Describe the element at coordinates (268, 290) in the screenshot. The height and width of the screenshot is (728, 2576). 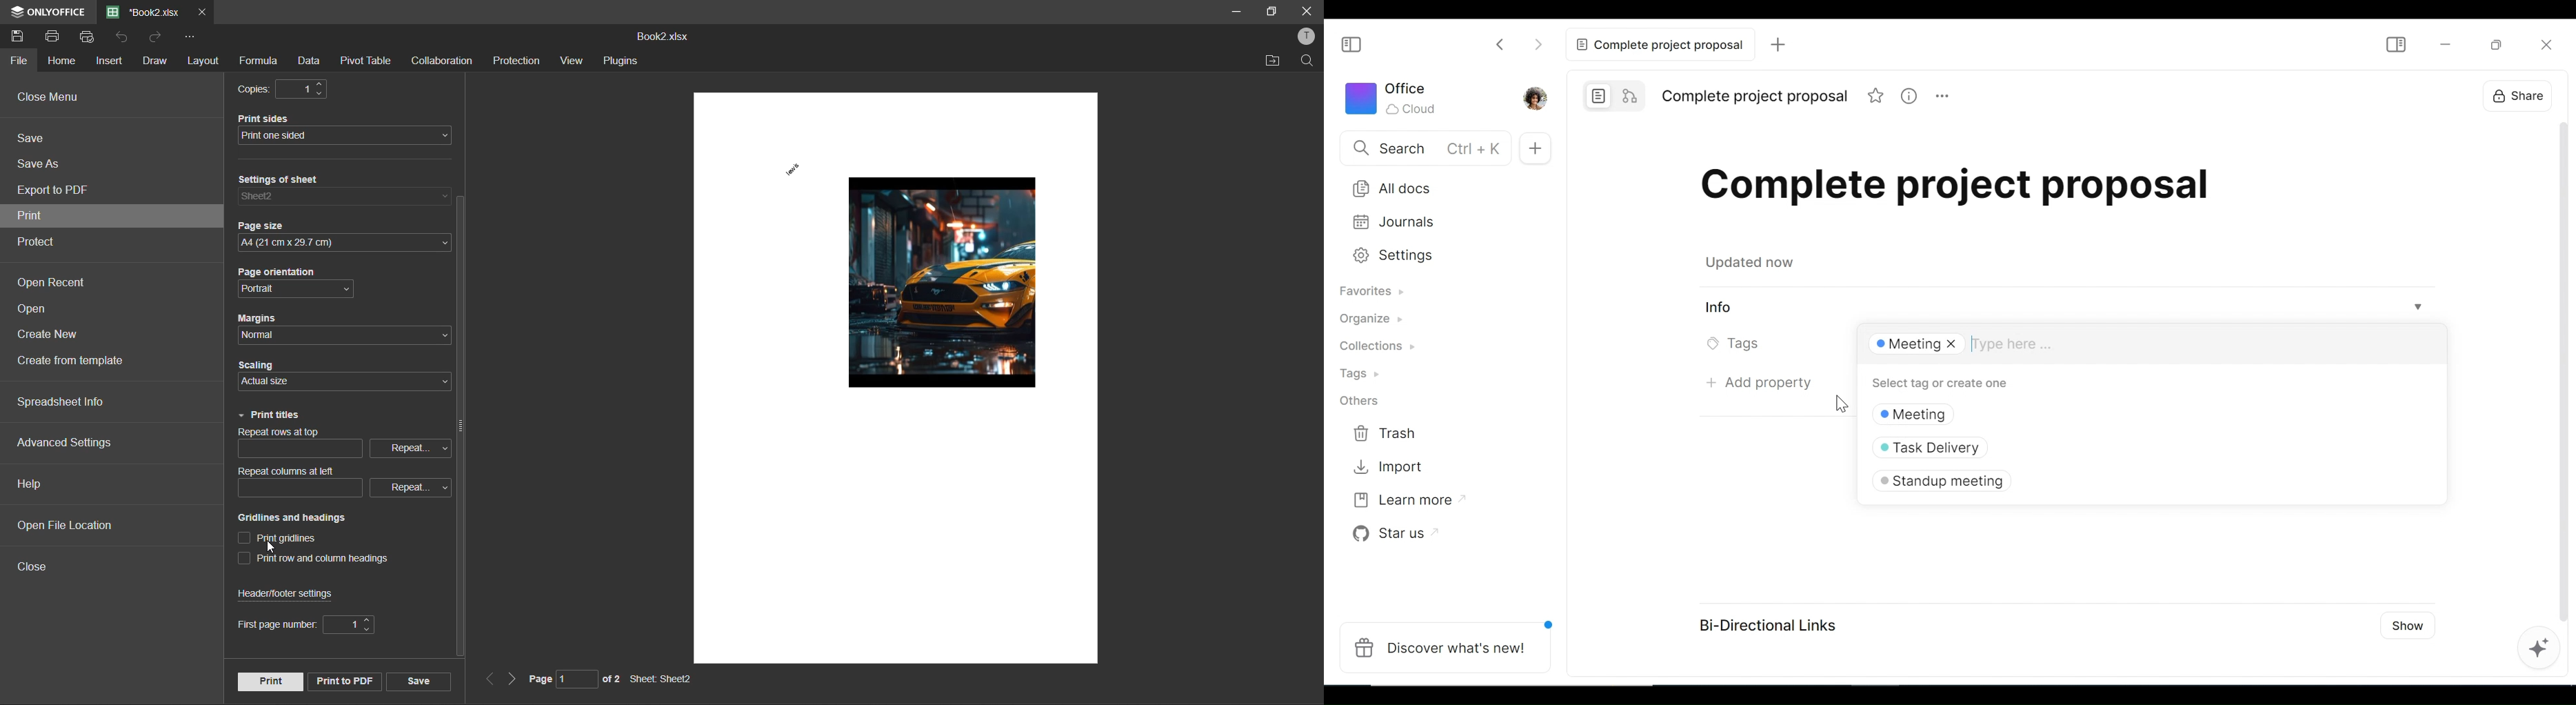
I see `portrait` at that location.